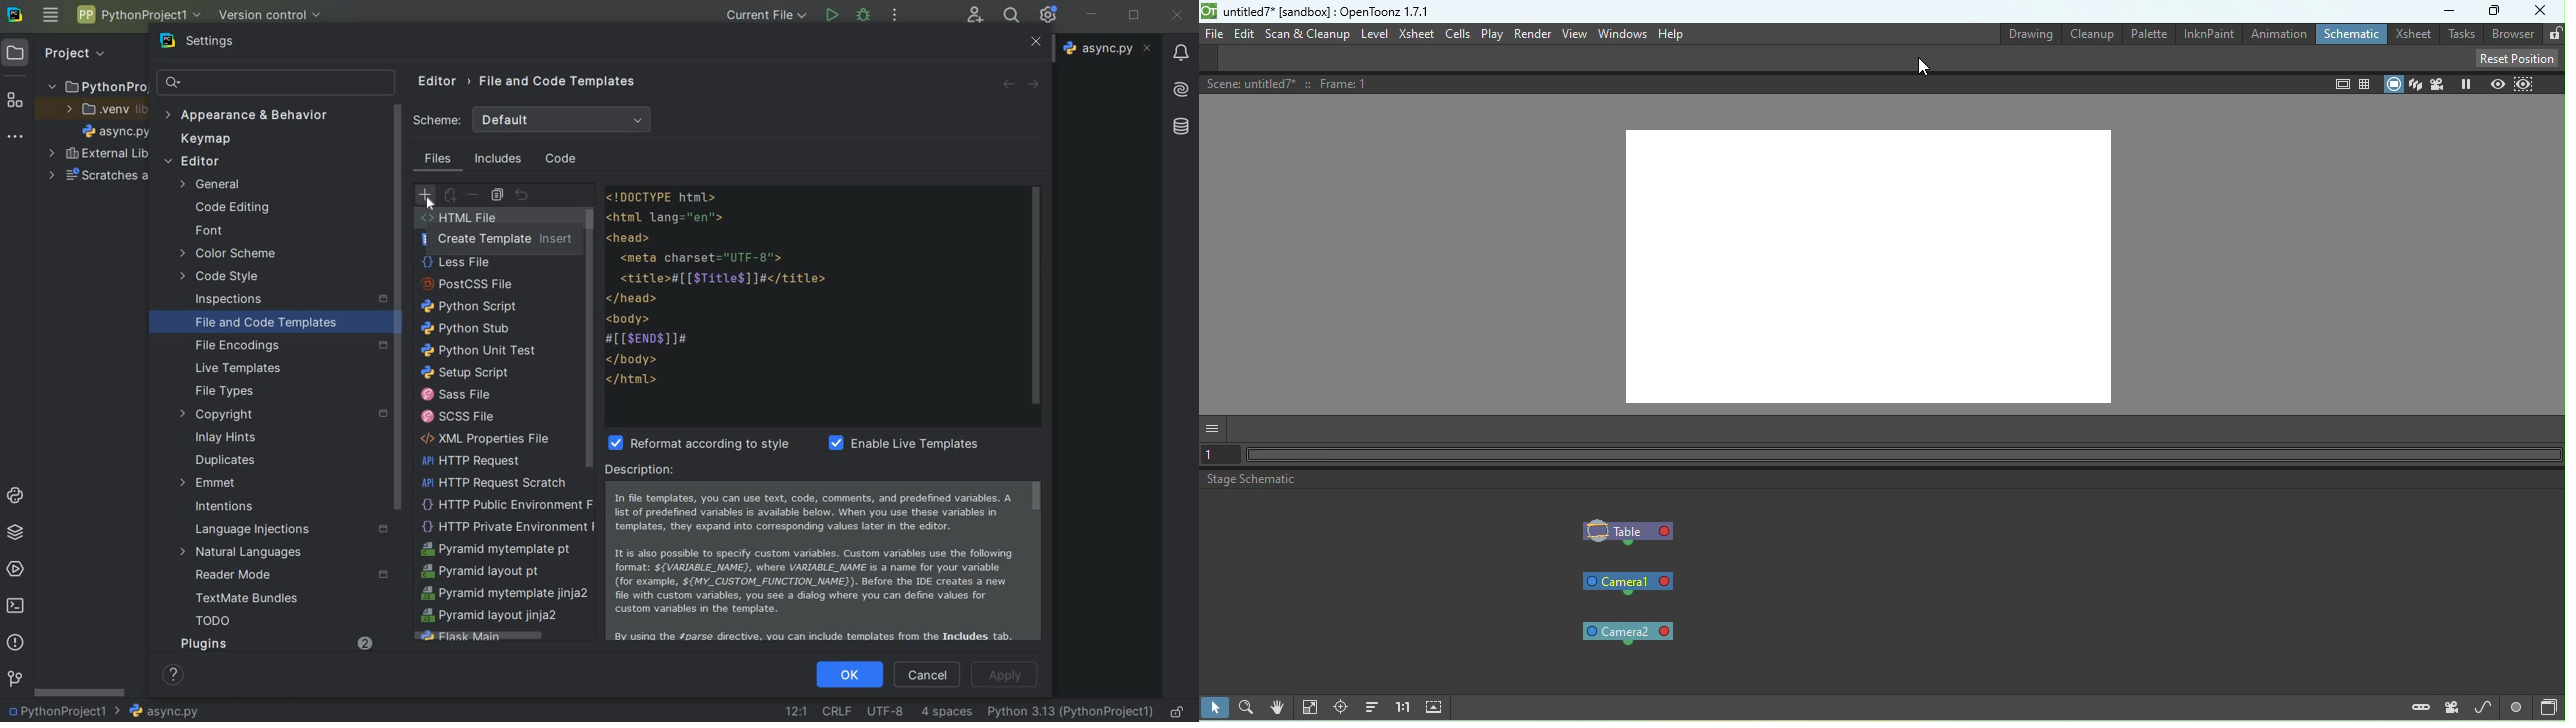 The width and height of the screenshot is (2576, 728). I want to click on Cursor, so click(1923, 67).